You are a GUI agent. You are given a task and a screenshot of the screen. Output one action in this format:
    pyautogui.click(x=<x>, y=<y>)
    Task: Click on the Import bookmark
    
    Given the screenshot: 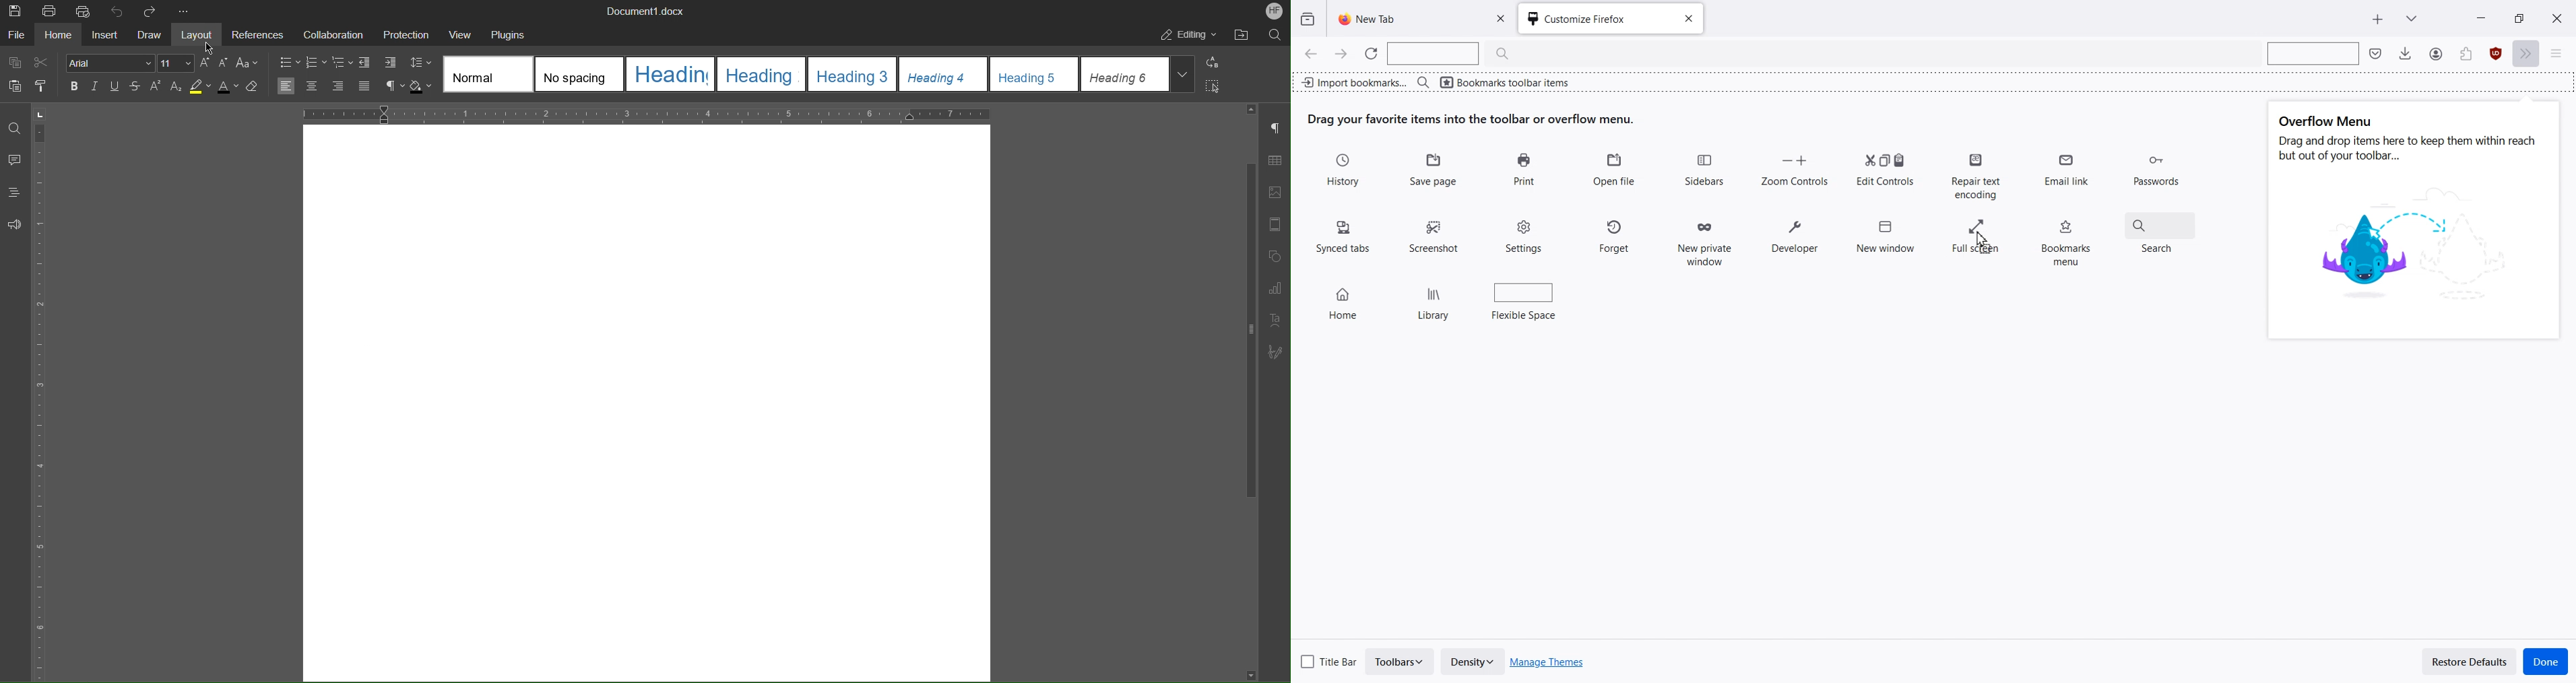 What is the action you would take?
    pyautogui.click(x=1354, y=80)
    